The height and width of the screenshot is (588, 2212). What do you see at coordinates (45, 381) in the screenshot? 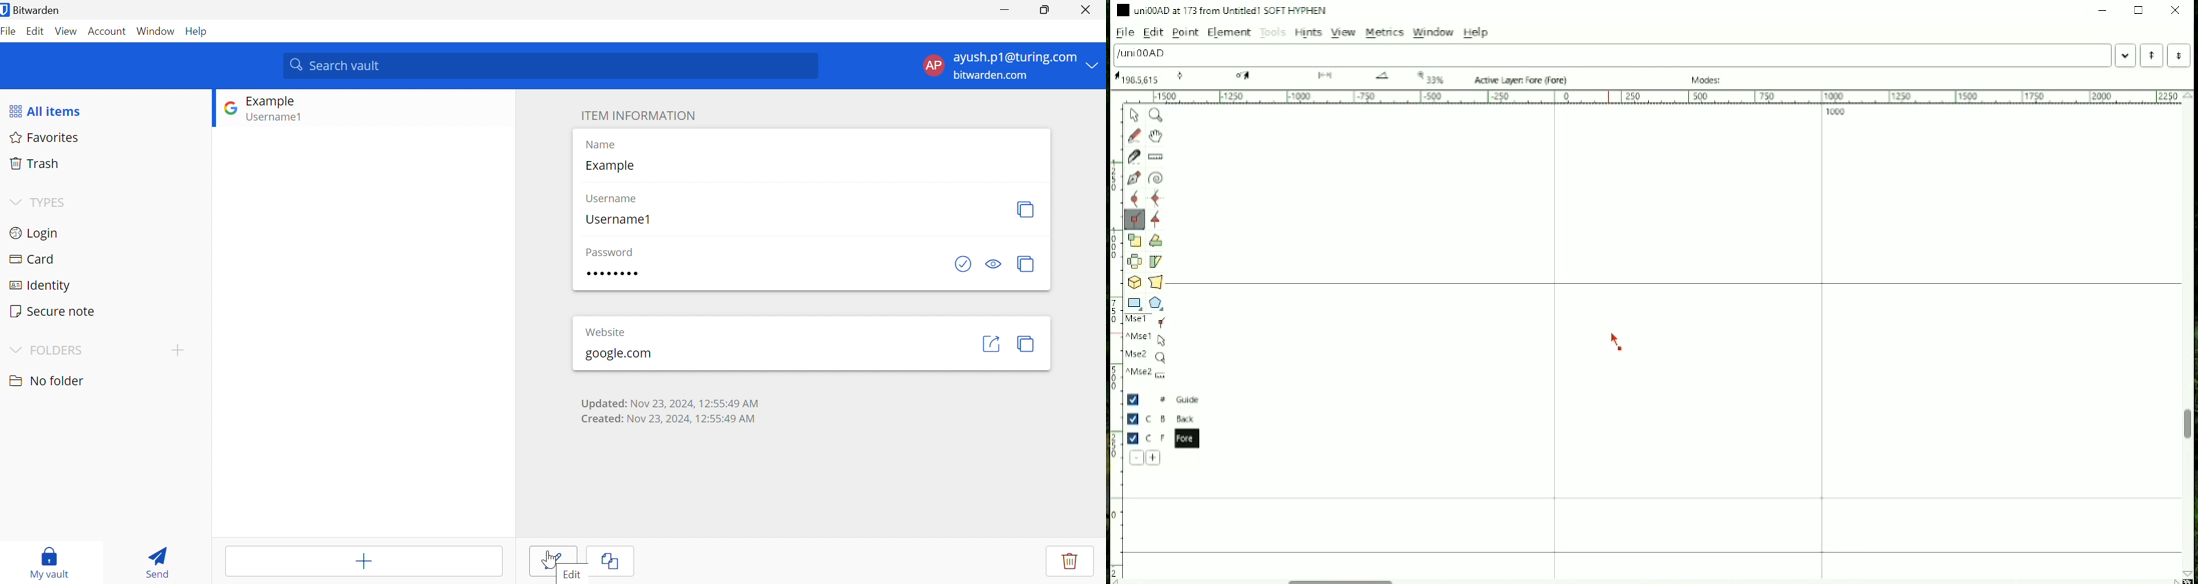
I see `No folder` at bounding box center [45, 381].